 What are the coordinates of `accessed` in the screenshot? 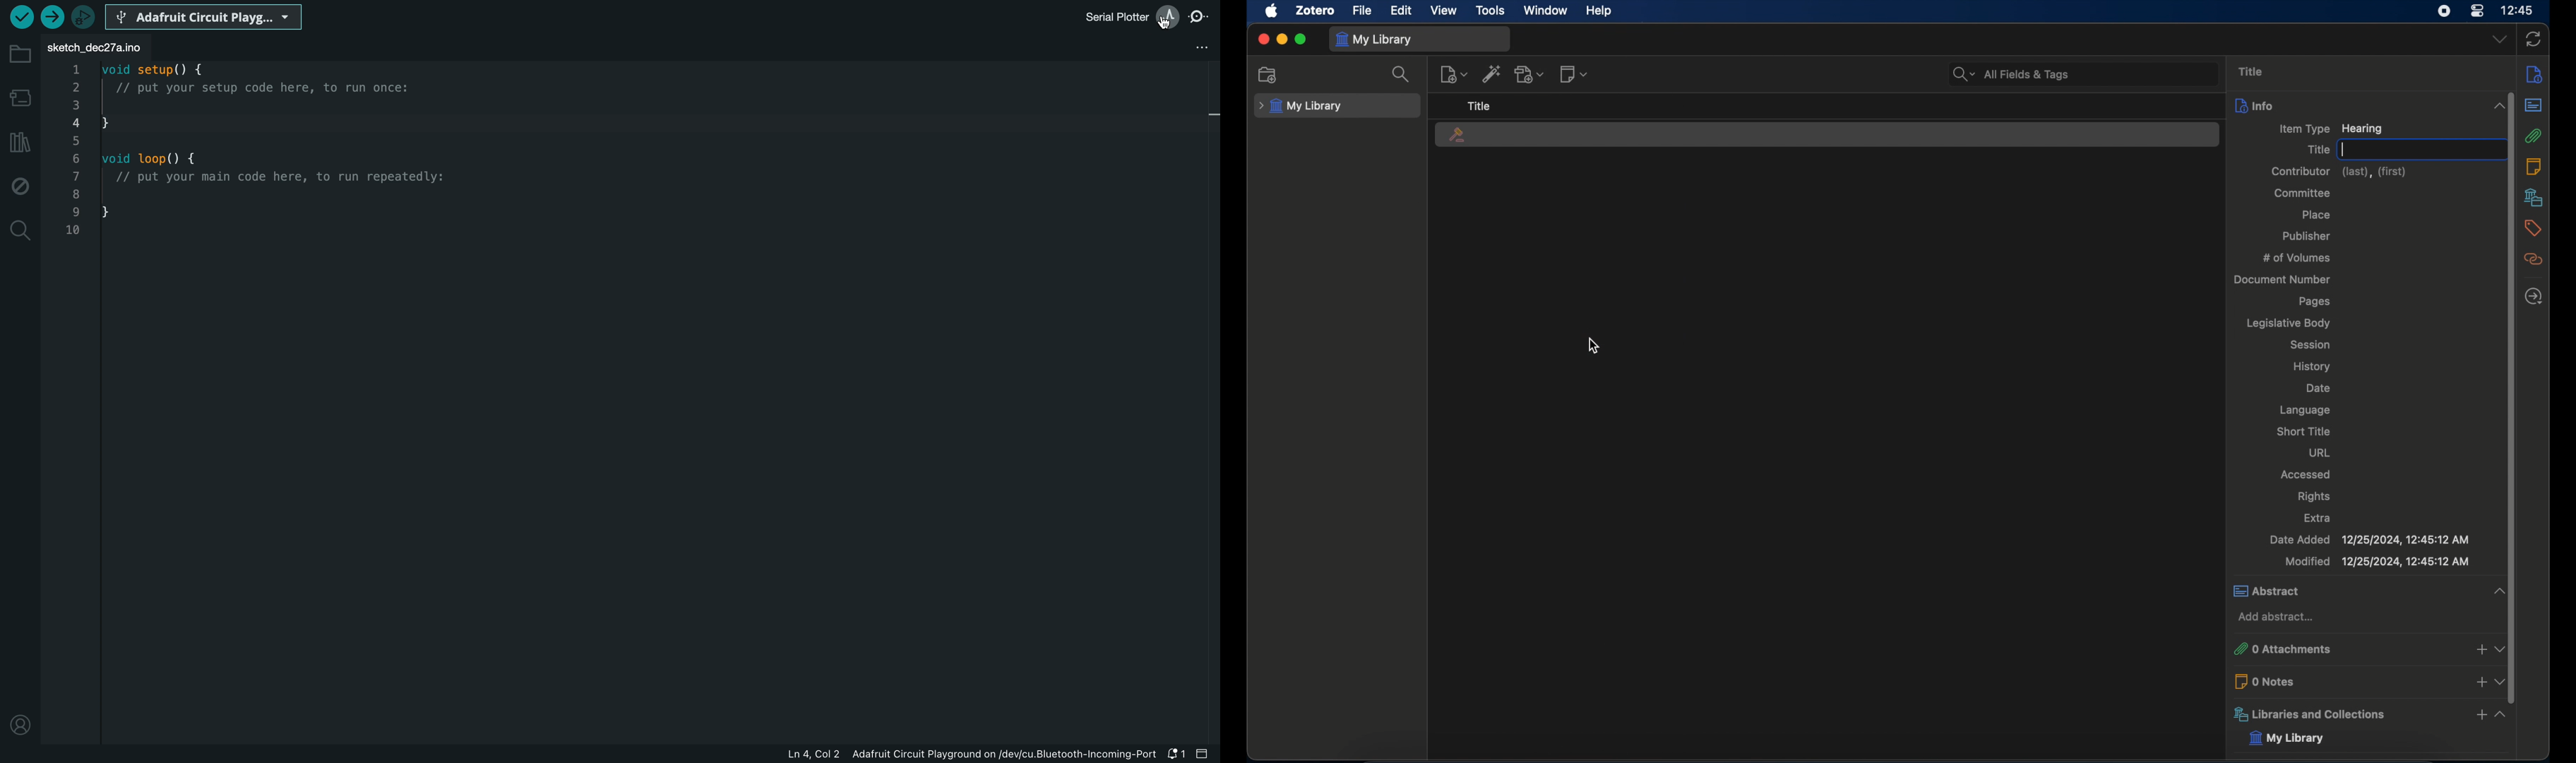 It's located at (2306, 475).